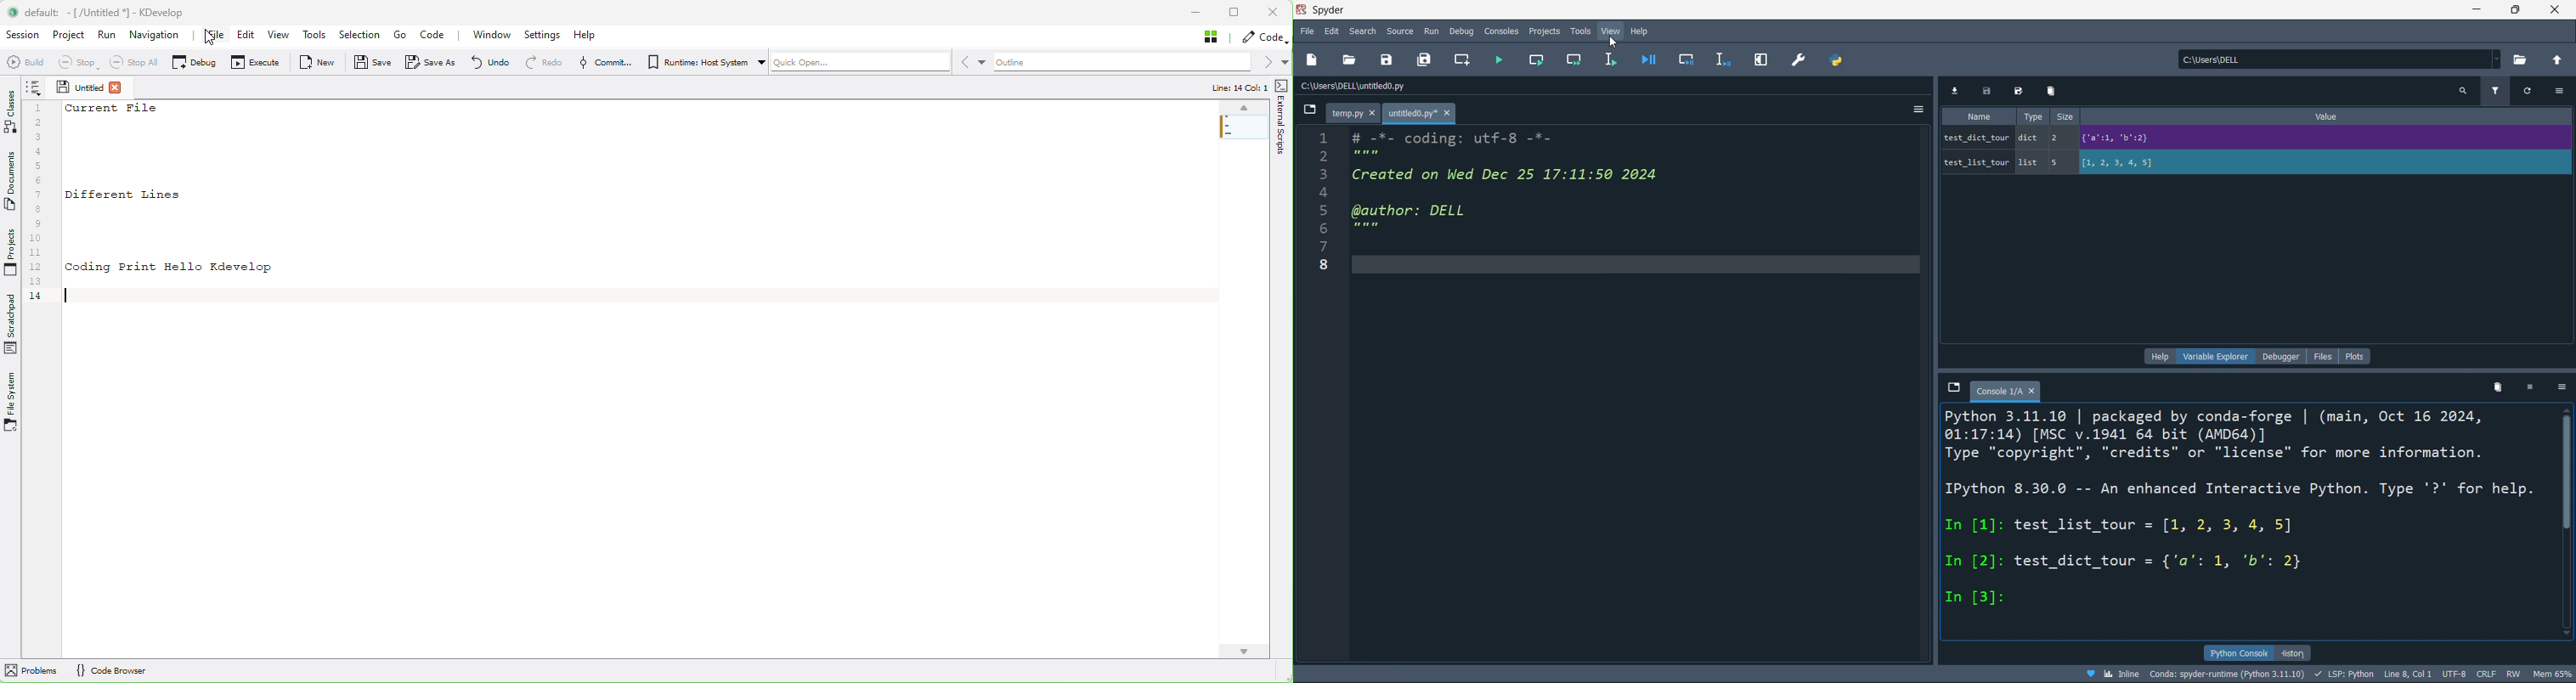  Describe the element at coordinates (1425, 62) in the screenshot. I see `save all` at that location.